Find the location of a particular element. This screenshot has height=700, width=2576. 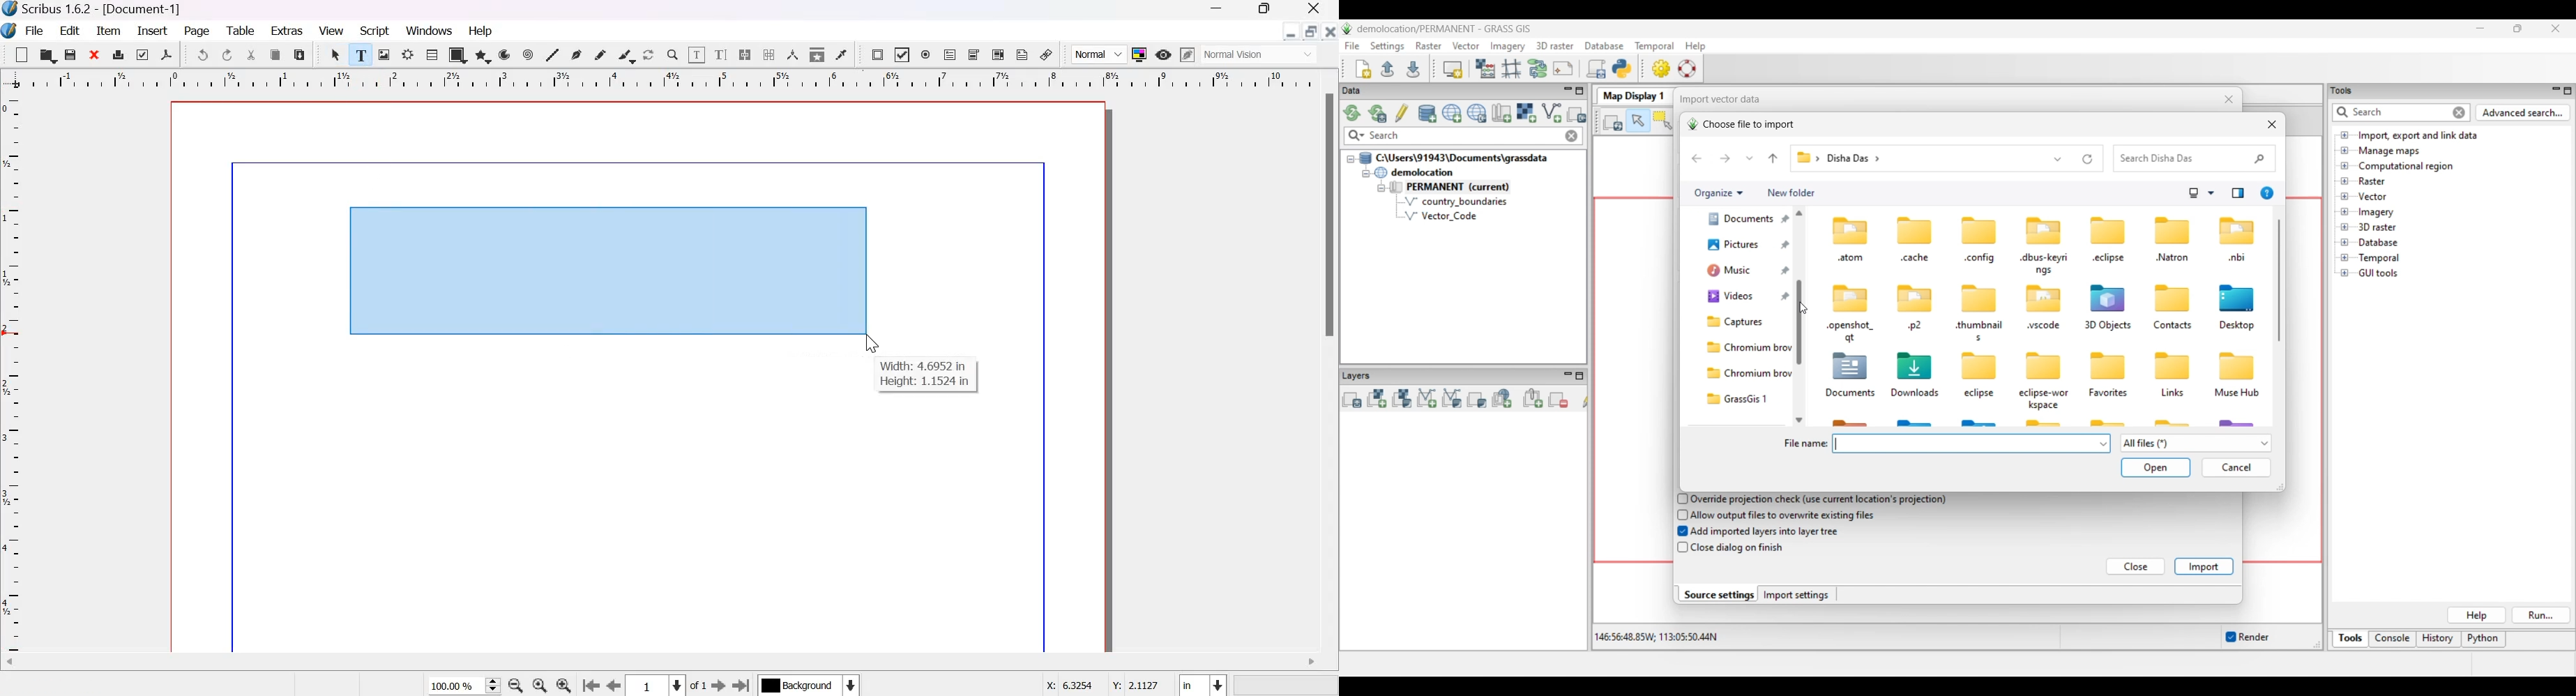

Eye dropper is located at coordinates (841, 54).